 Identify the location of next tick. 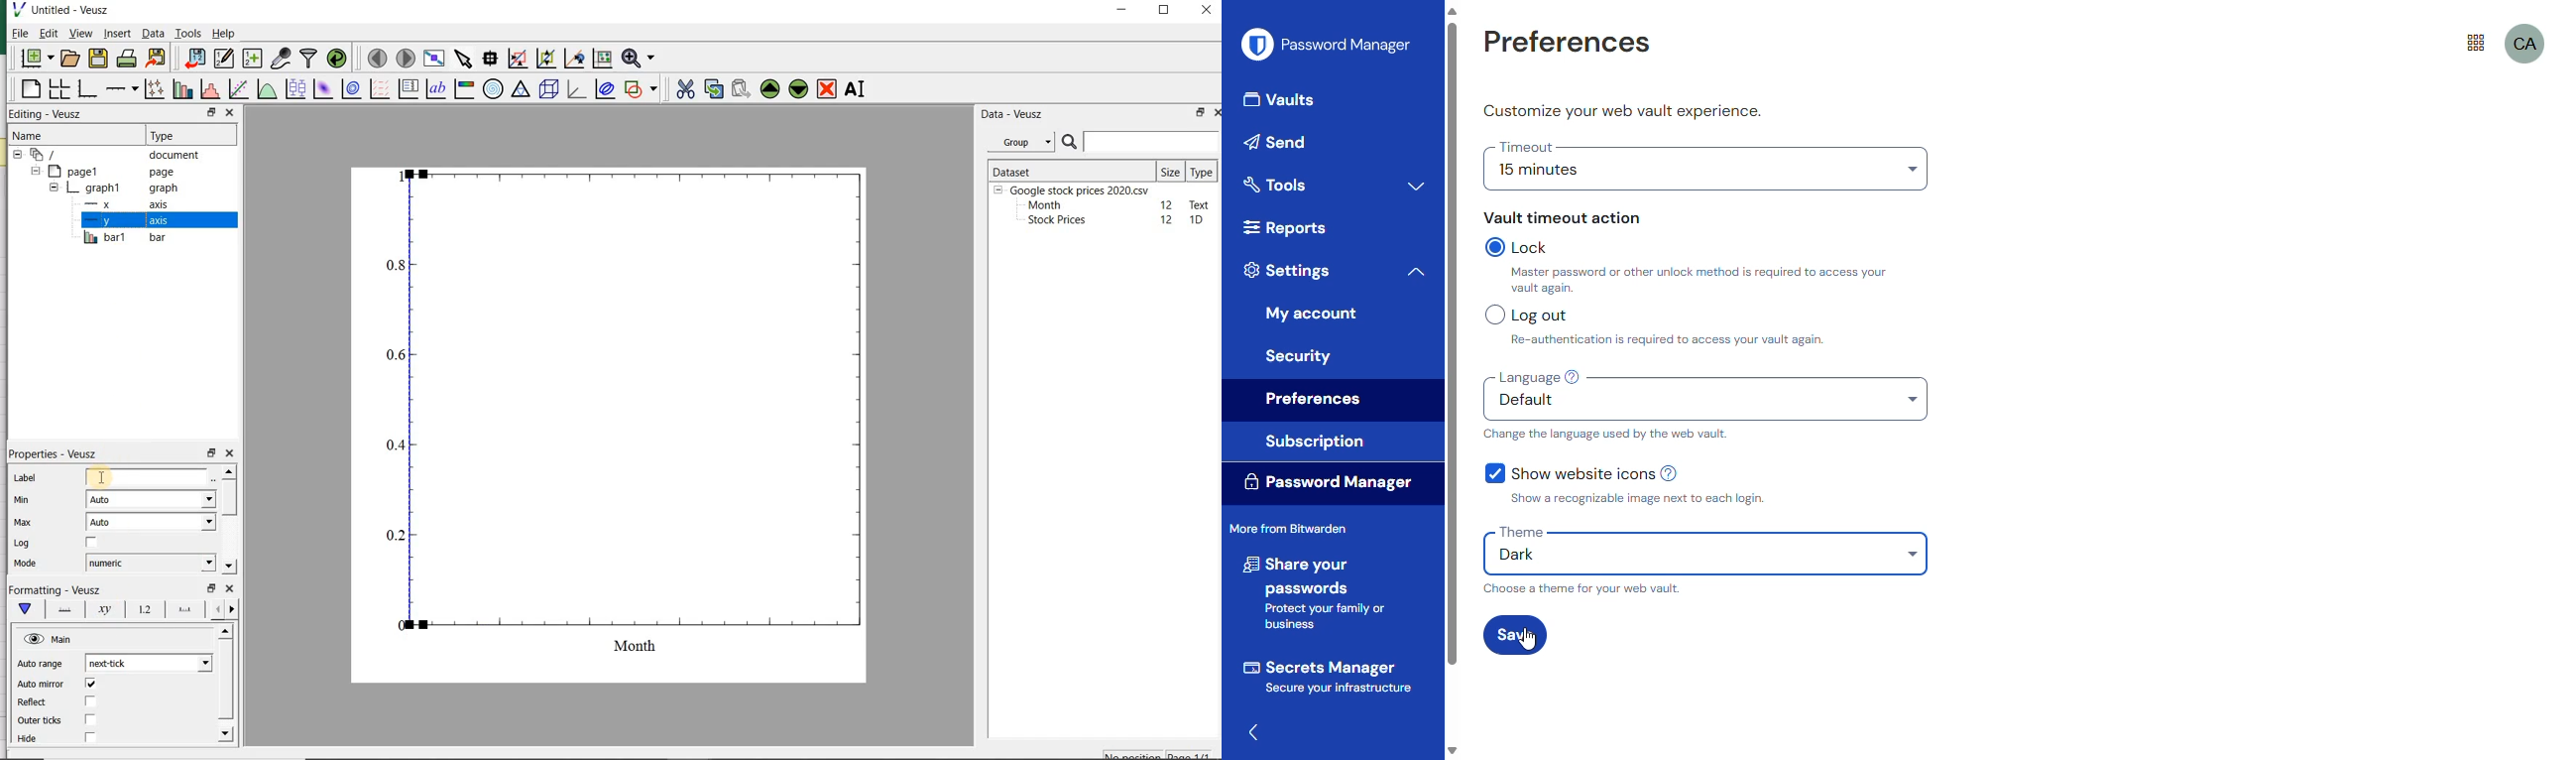
(146, 663).